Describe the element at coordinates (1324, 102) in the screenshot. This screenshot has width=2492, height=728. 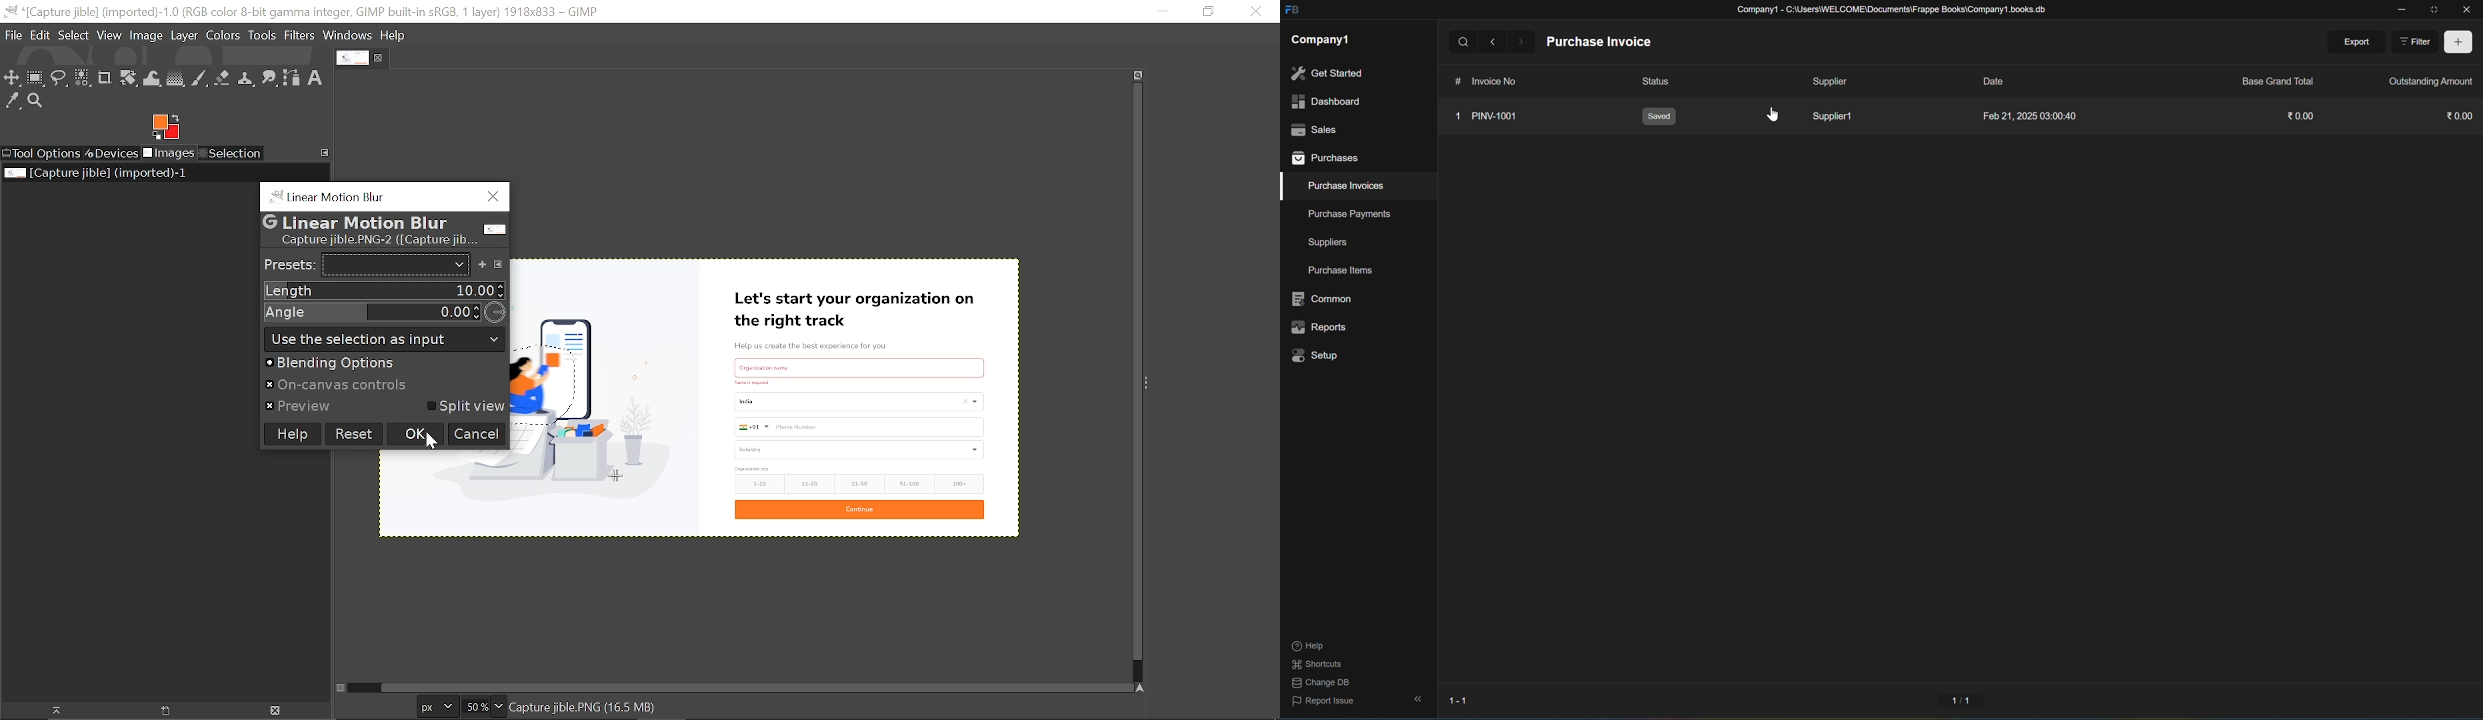
I see `dashboard` at that location.